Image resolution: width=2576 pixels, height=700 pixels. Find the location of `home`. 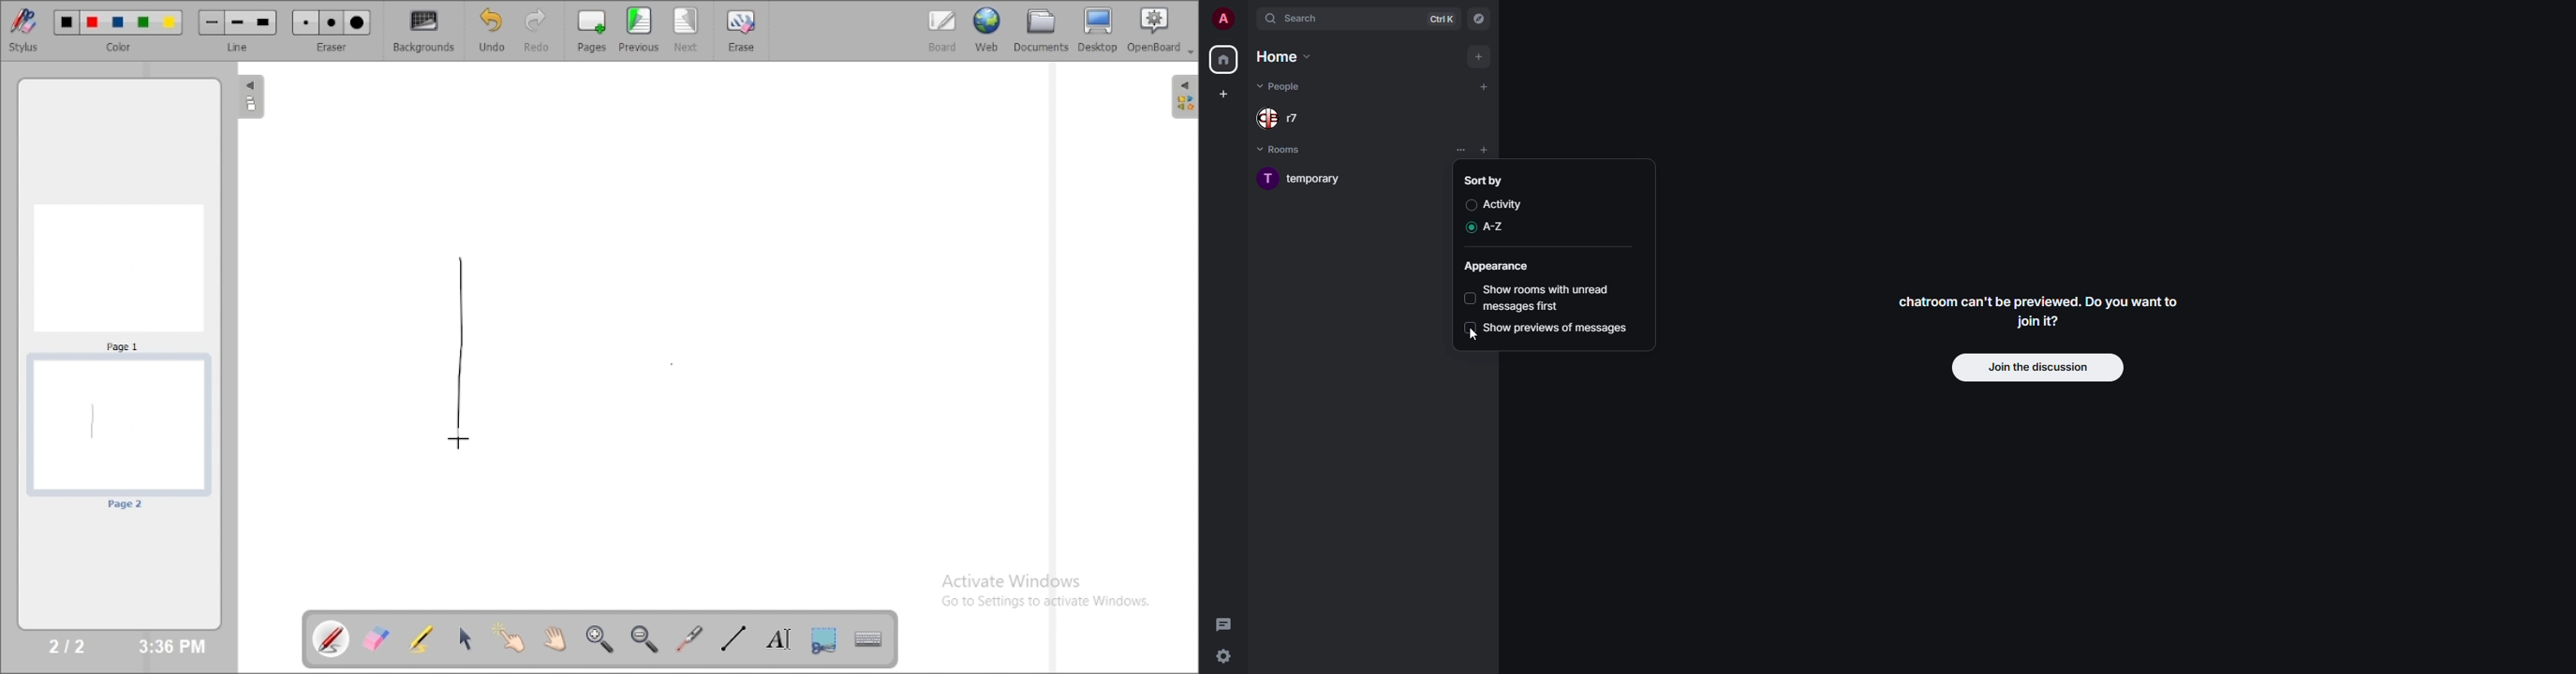

home is located at coordinates (1287, 57).